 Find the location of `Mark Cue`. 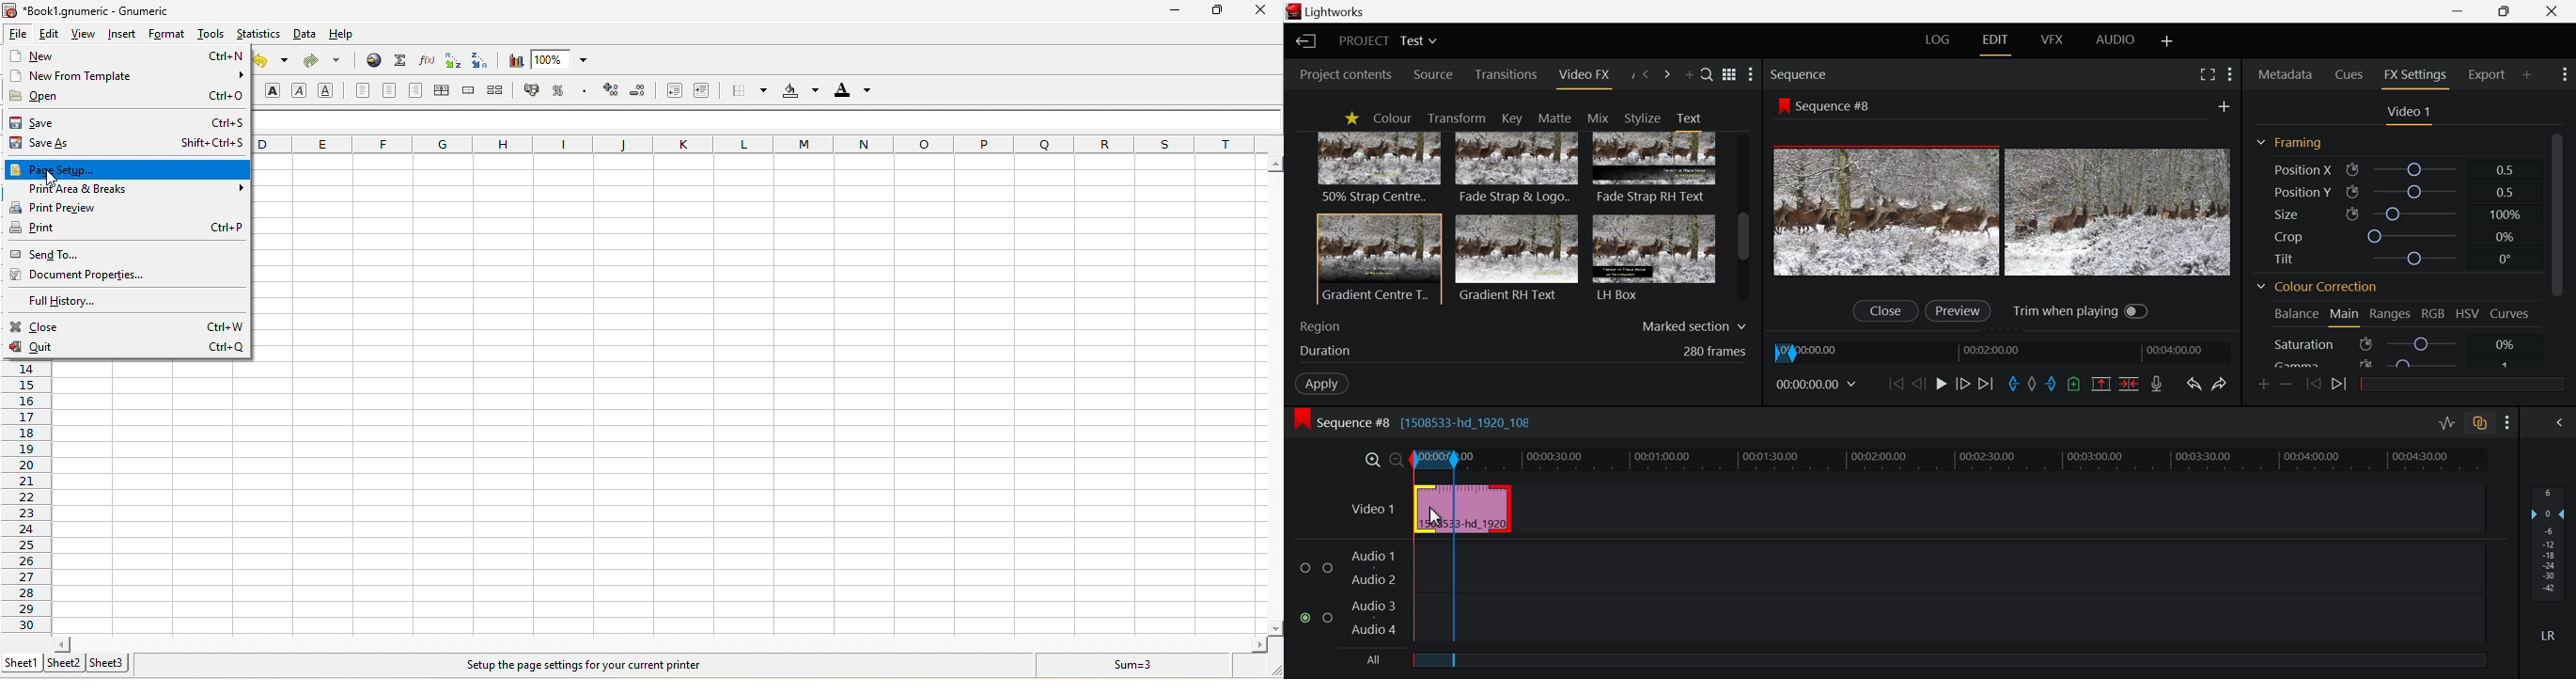

Mark Cue is located at coordinates (2075, 385).